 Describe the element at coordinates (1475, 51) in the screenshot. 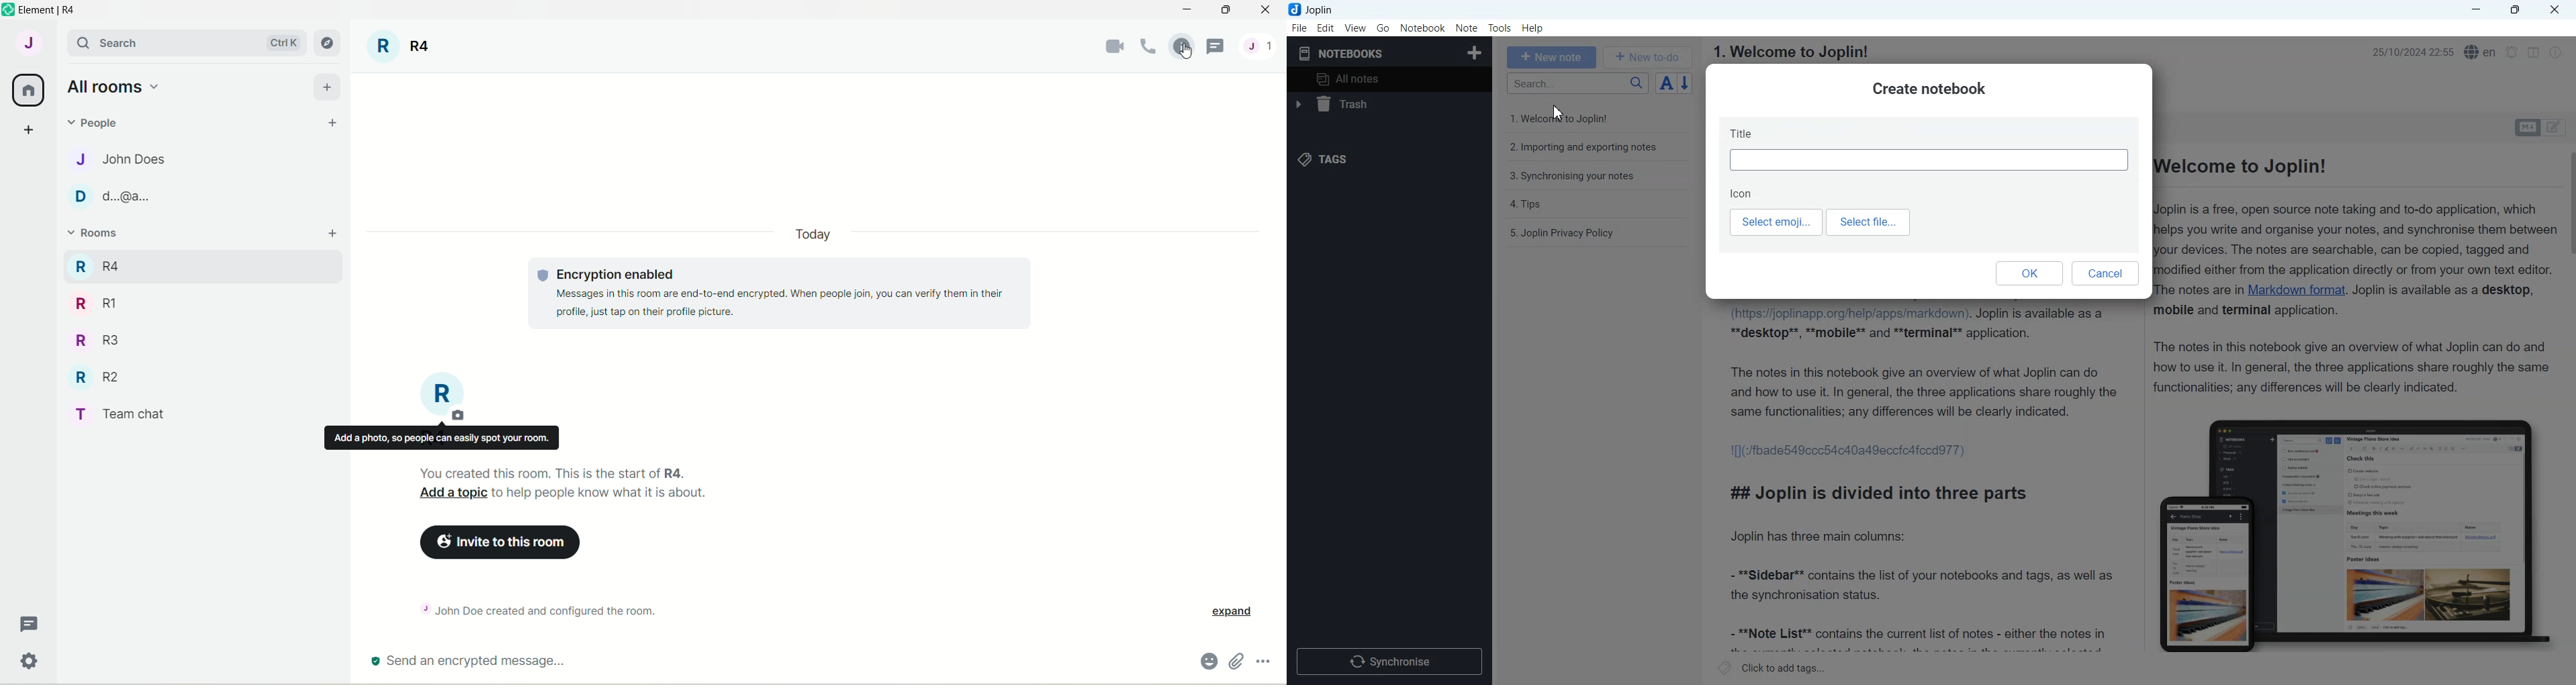

I see `Create Notebook` at that location.